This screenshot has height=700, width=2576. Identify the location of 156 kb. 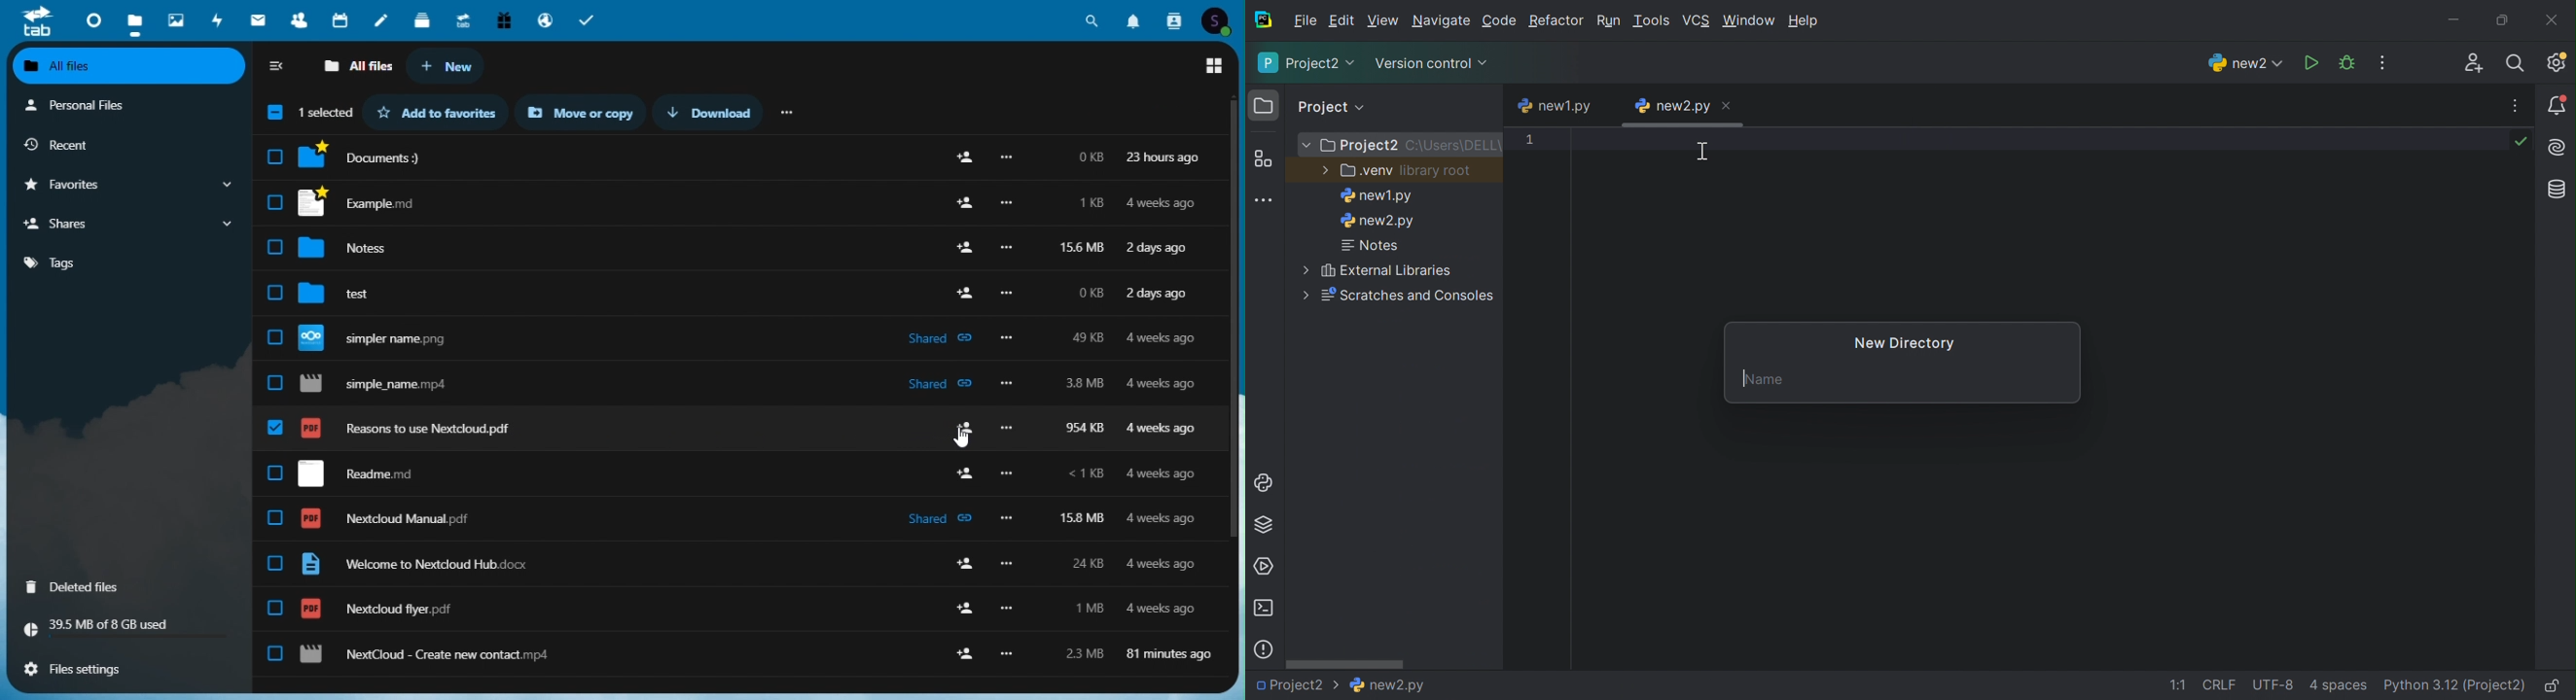
(1081, 249).